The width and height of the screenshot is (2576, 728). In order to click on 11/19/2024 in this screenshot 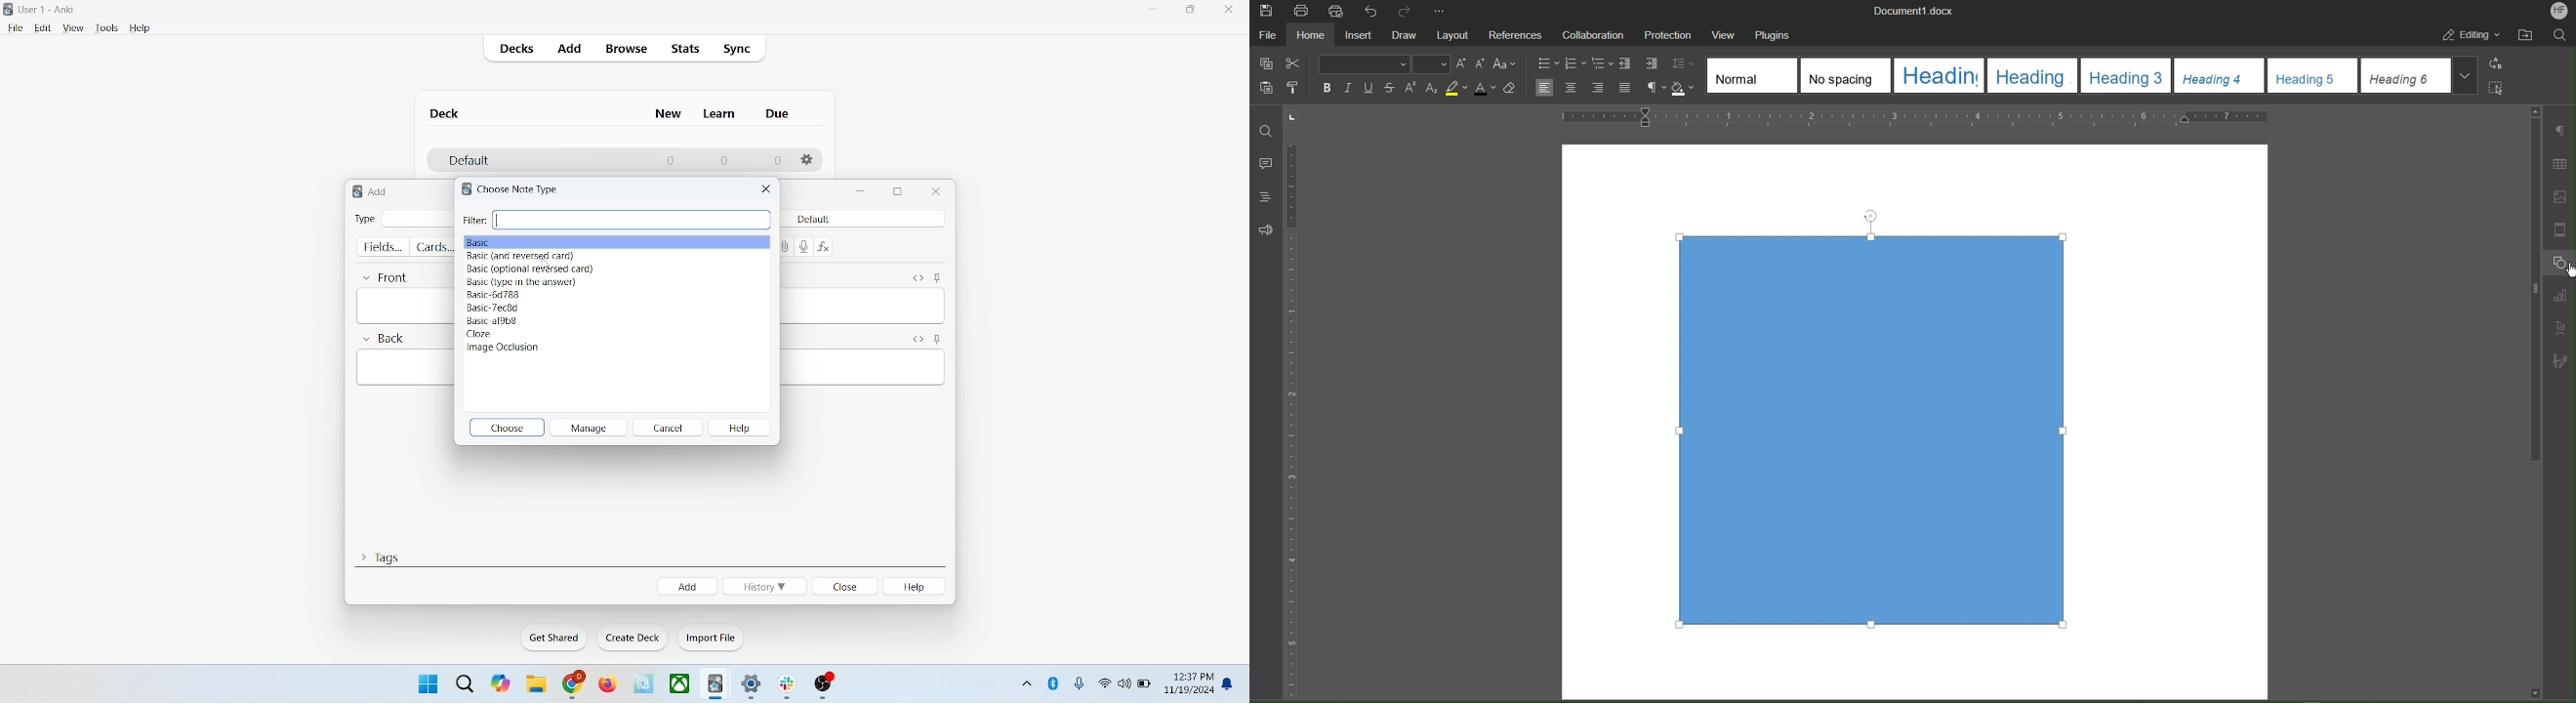, I will do `click(1188, 691)`.